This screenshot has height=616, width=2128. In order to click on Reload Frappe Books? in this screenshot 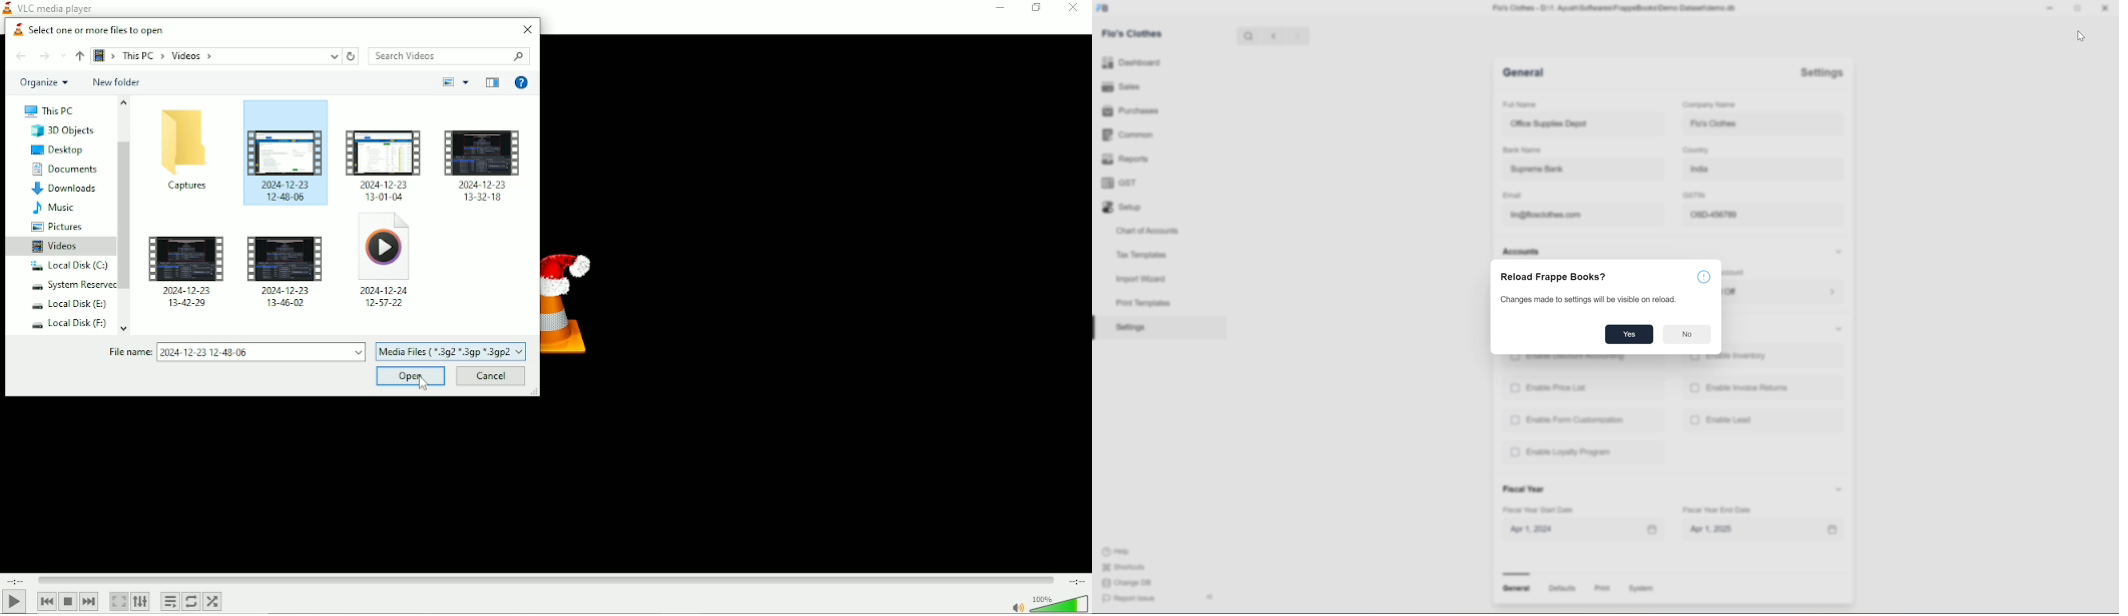, I will do `click(1555, 277)`.